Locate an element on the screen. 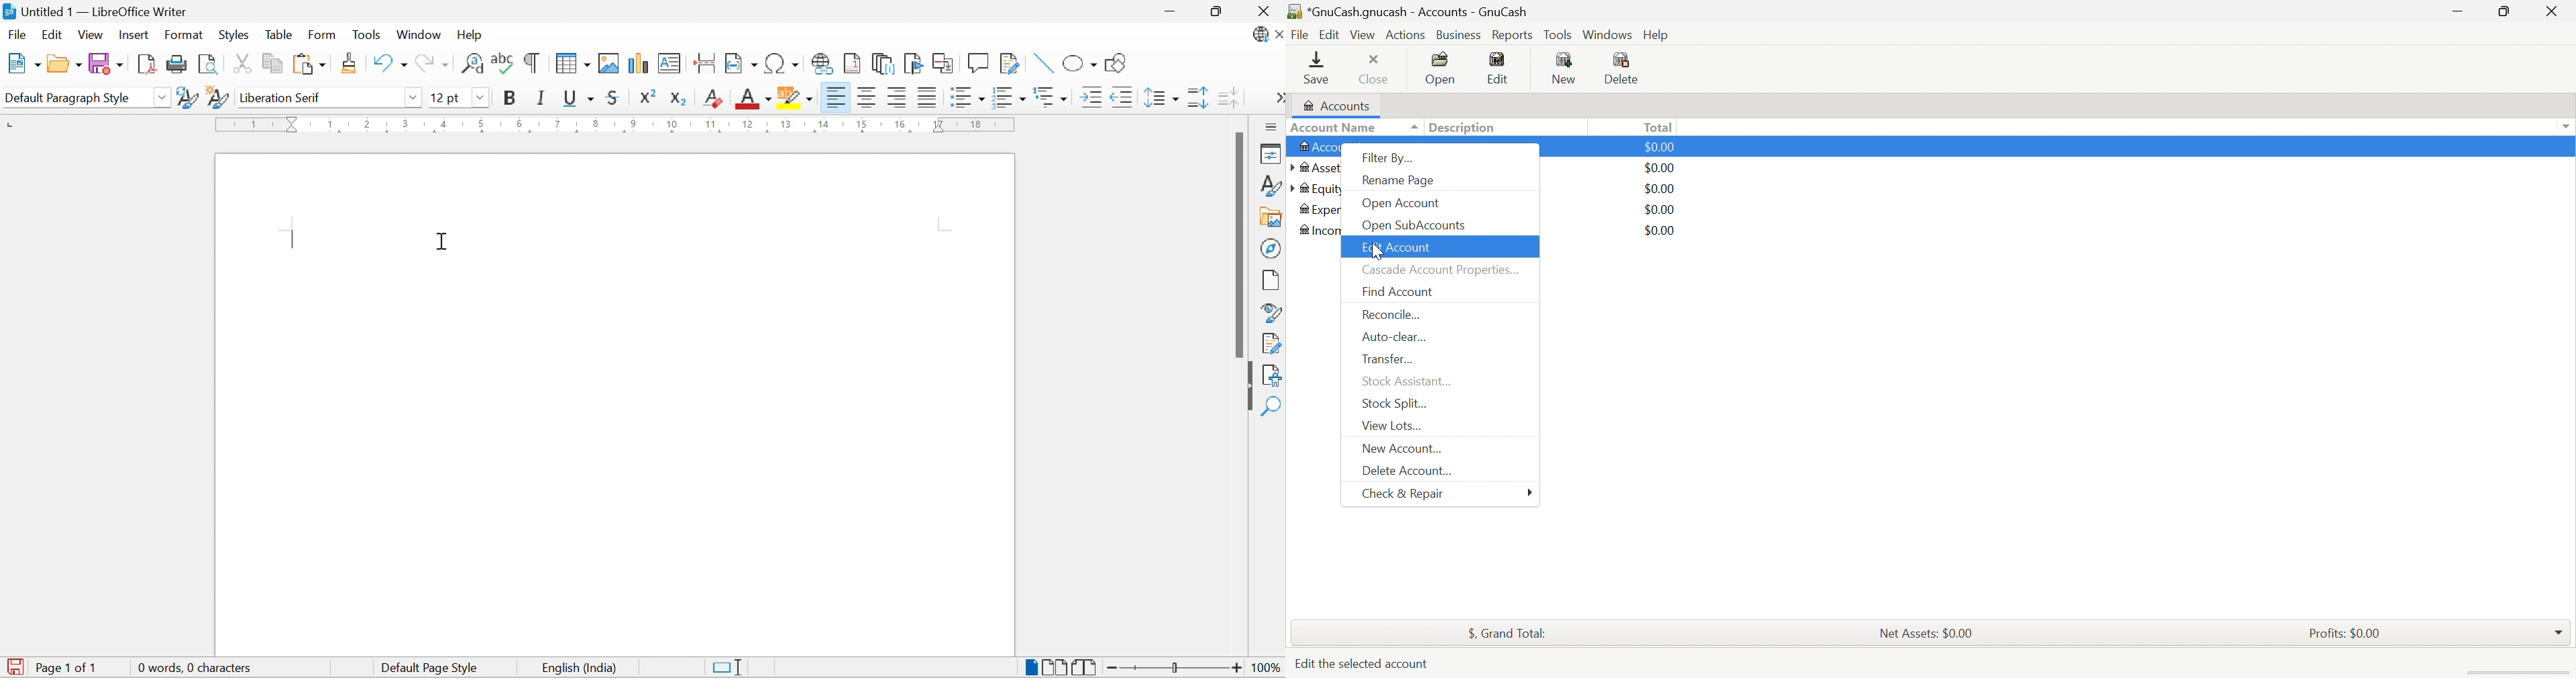  Help is located at coordinates (472, 34).